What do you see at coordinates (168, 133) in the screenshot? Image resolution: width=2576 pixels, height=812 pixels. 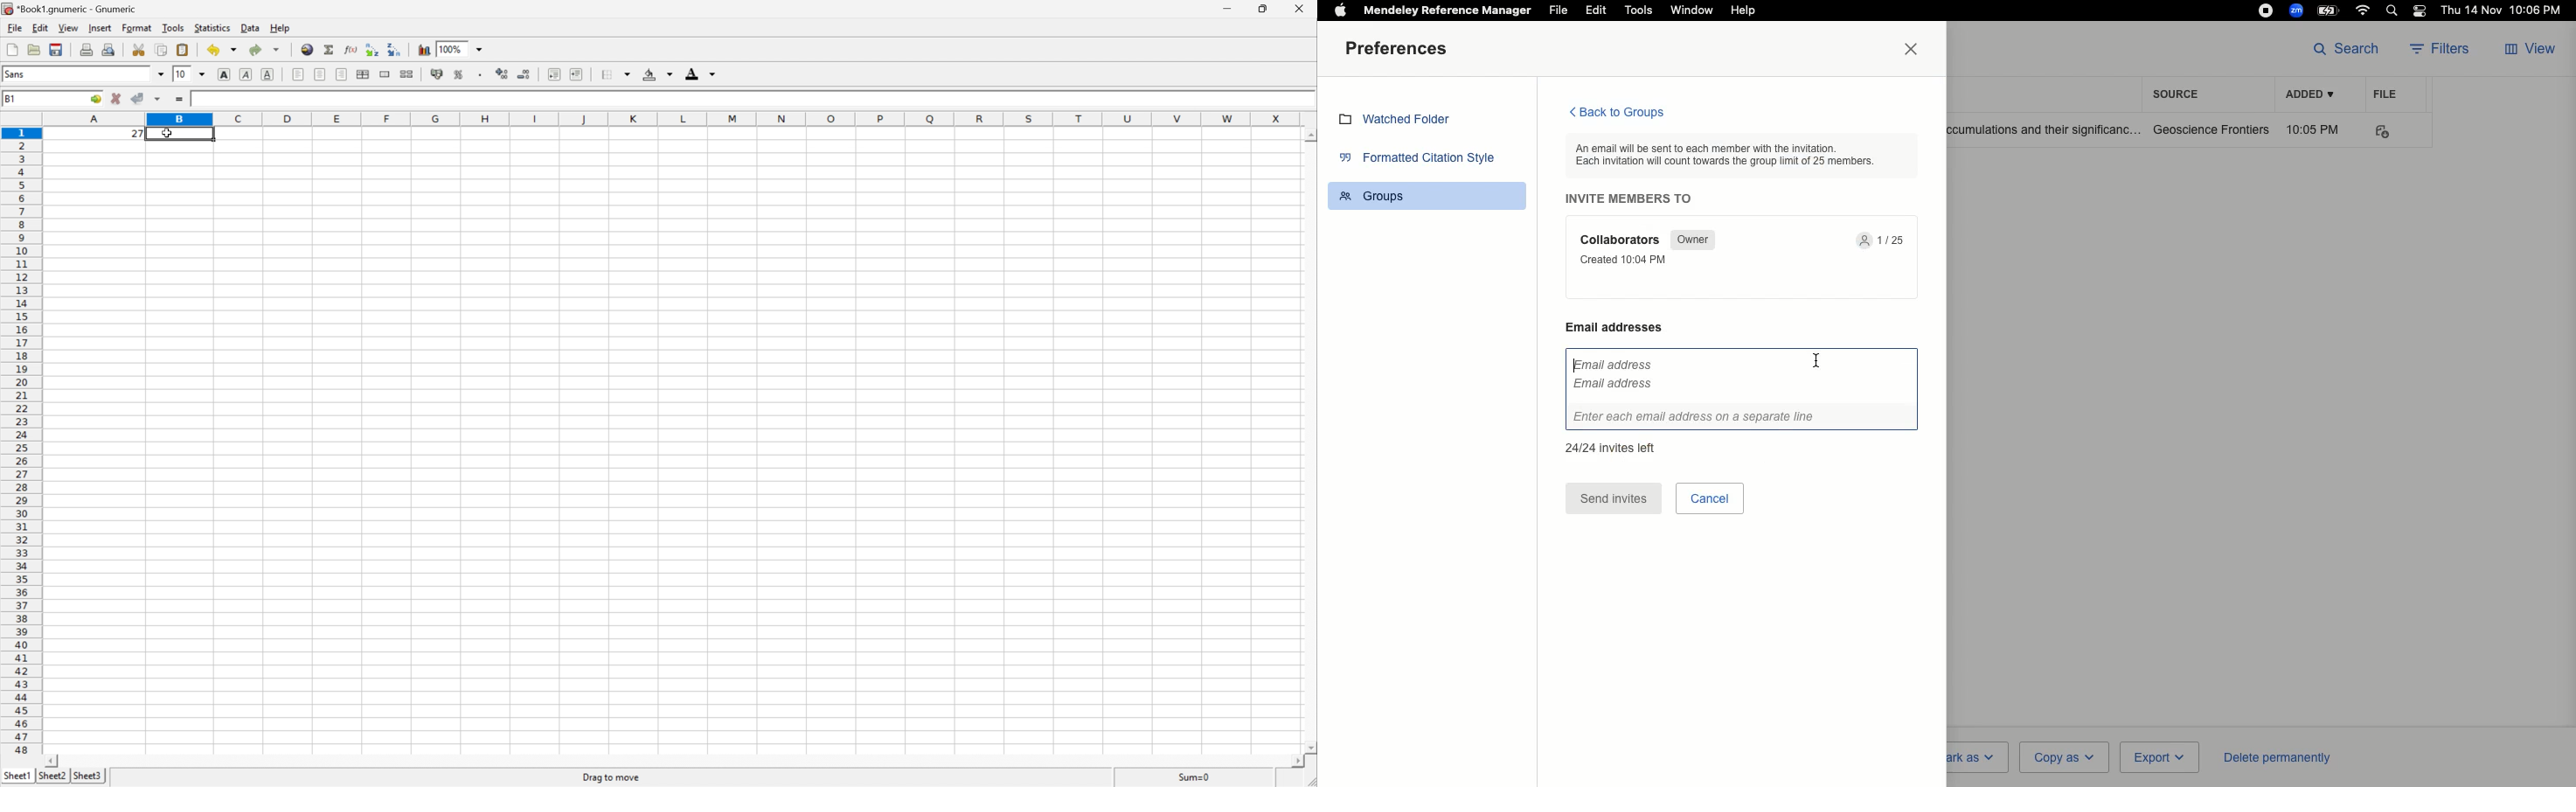 I see `Cursor` at bounding box center [168, 133].